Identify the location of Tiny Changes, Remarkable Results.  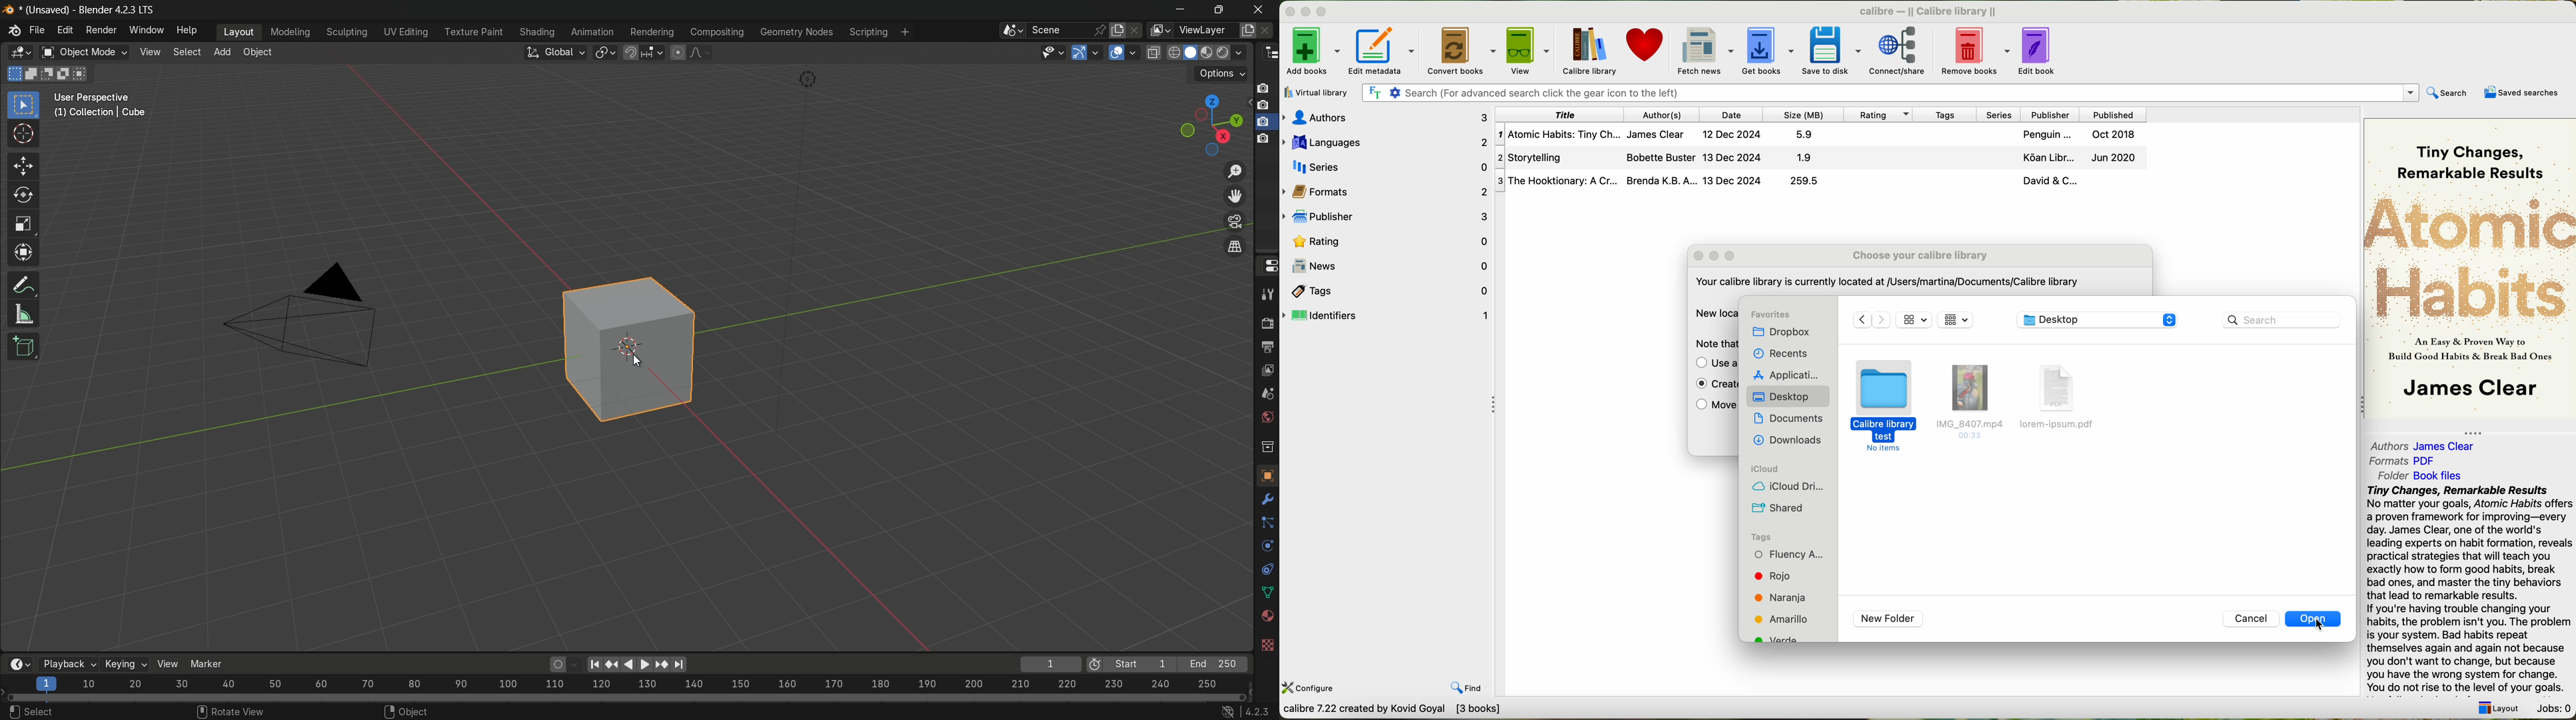
(2470, 151).